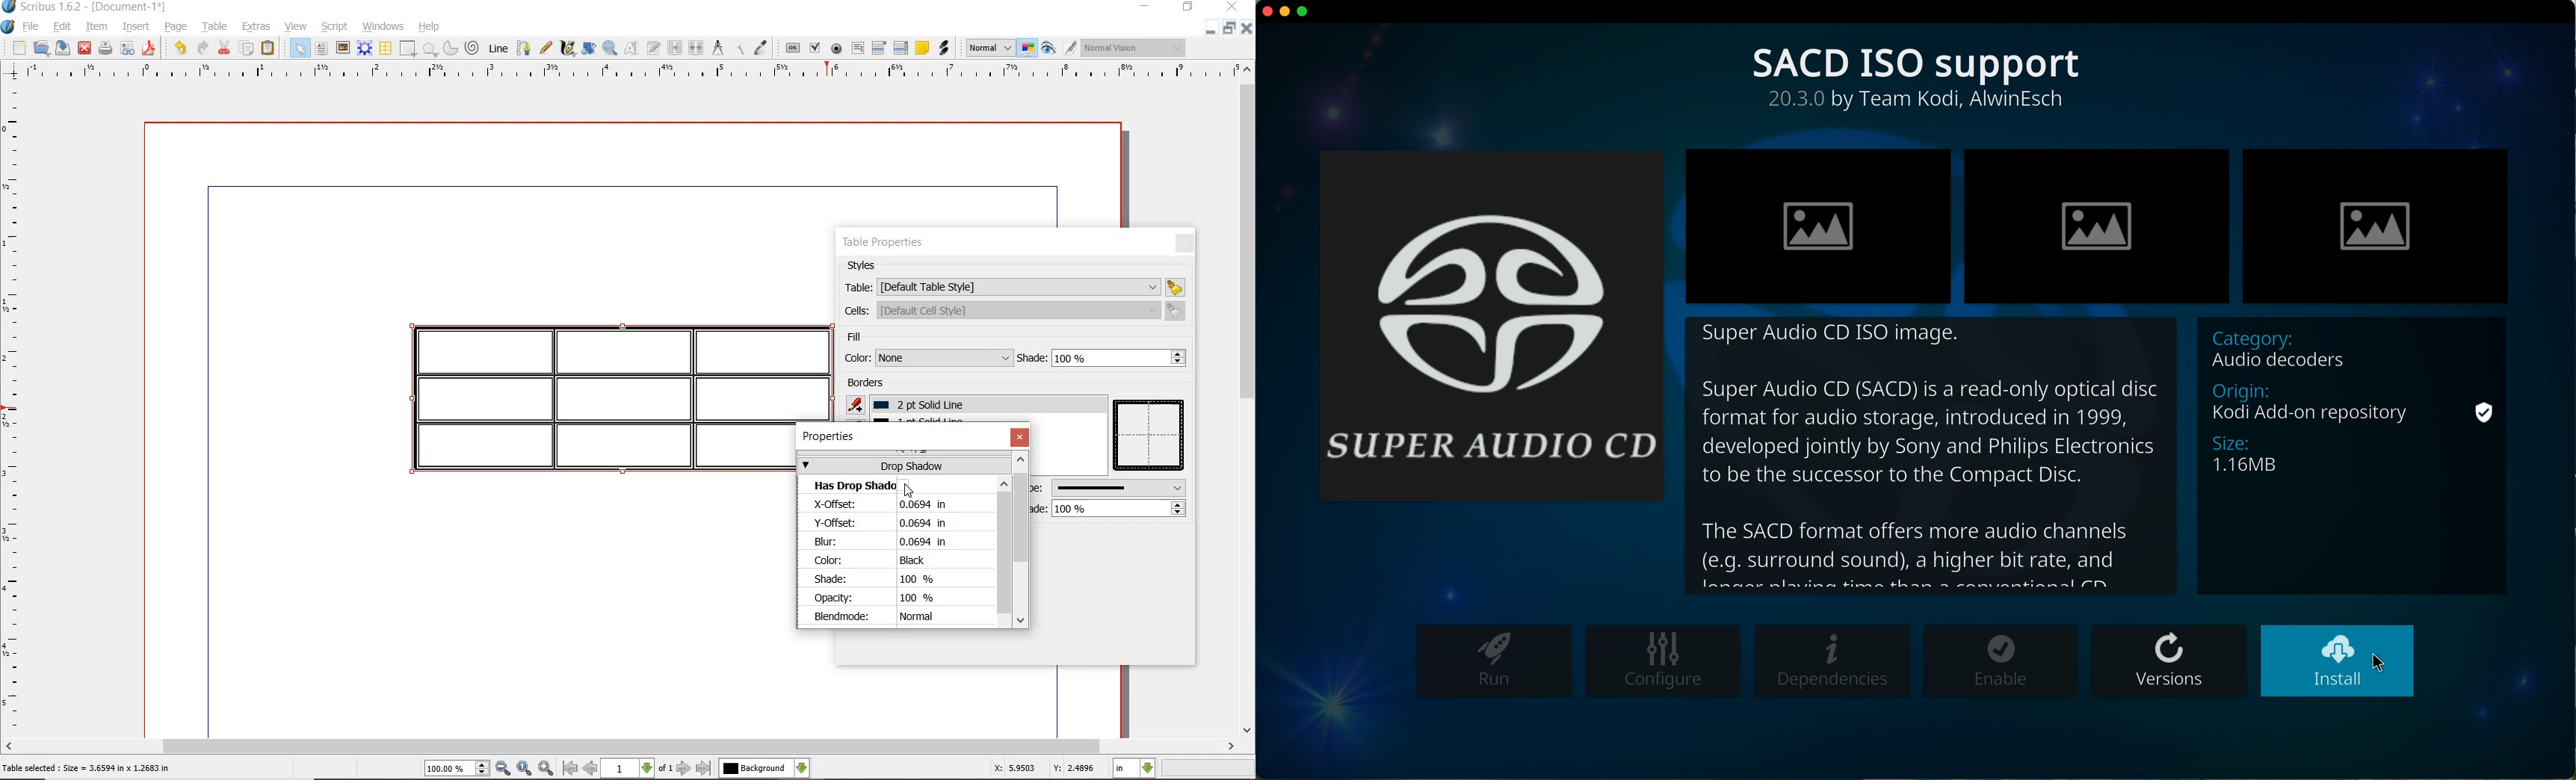 The width and height of the screenshot is (2576, 784). Describe the element at coordinates (1019, 437) in the screenshot. I see `close` at that location.